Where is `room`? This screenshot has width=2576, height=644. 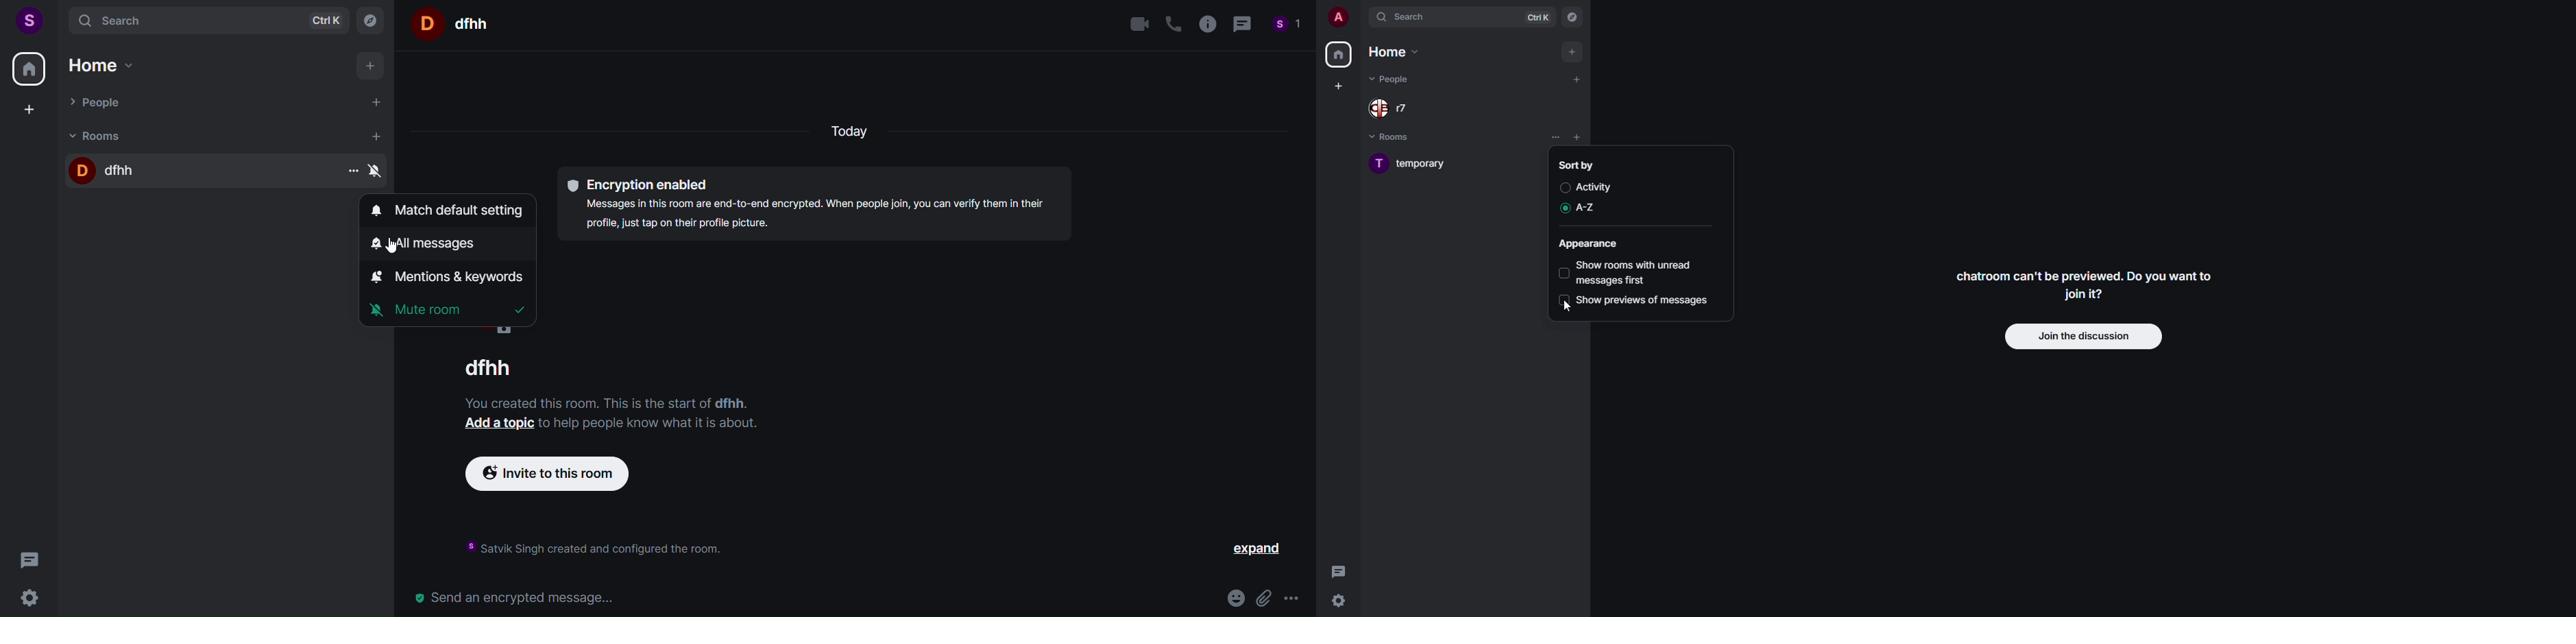 room is located at coordinates (195, 136).